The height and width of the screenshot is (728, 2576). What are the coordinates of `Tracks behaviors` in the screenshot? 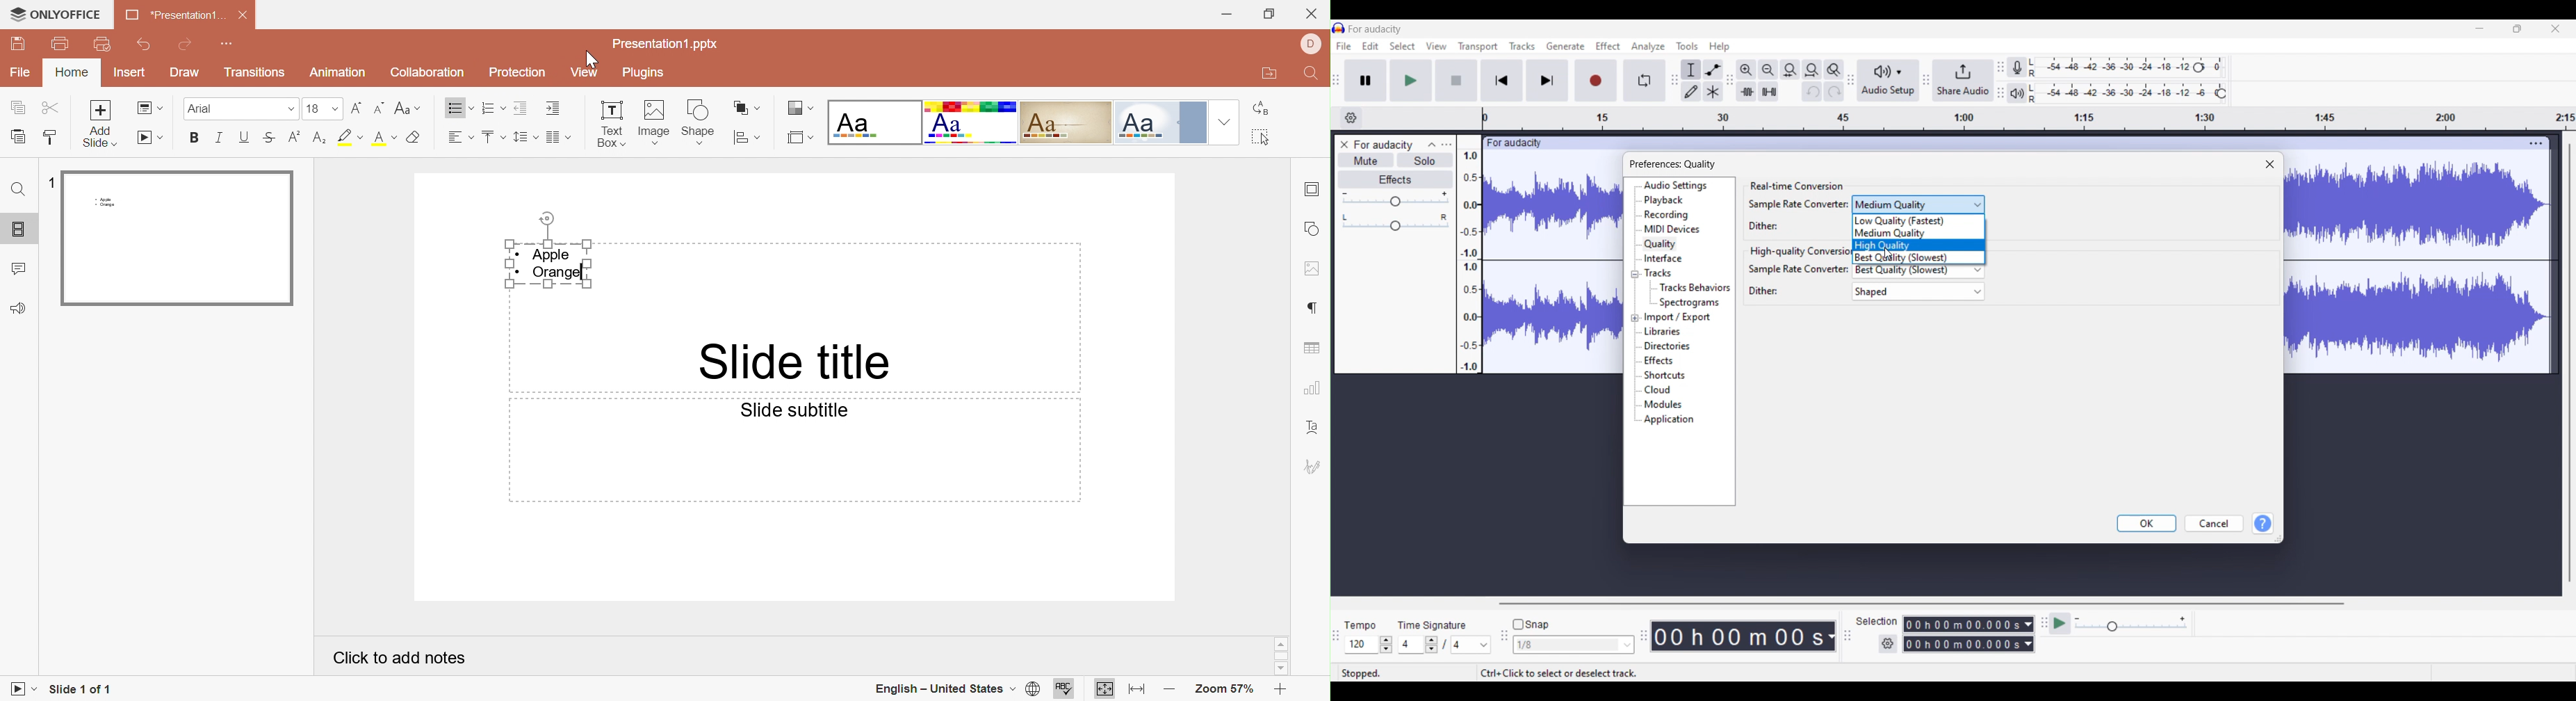 It's located at (1694, 288).